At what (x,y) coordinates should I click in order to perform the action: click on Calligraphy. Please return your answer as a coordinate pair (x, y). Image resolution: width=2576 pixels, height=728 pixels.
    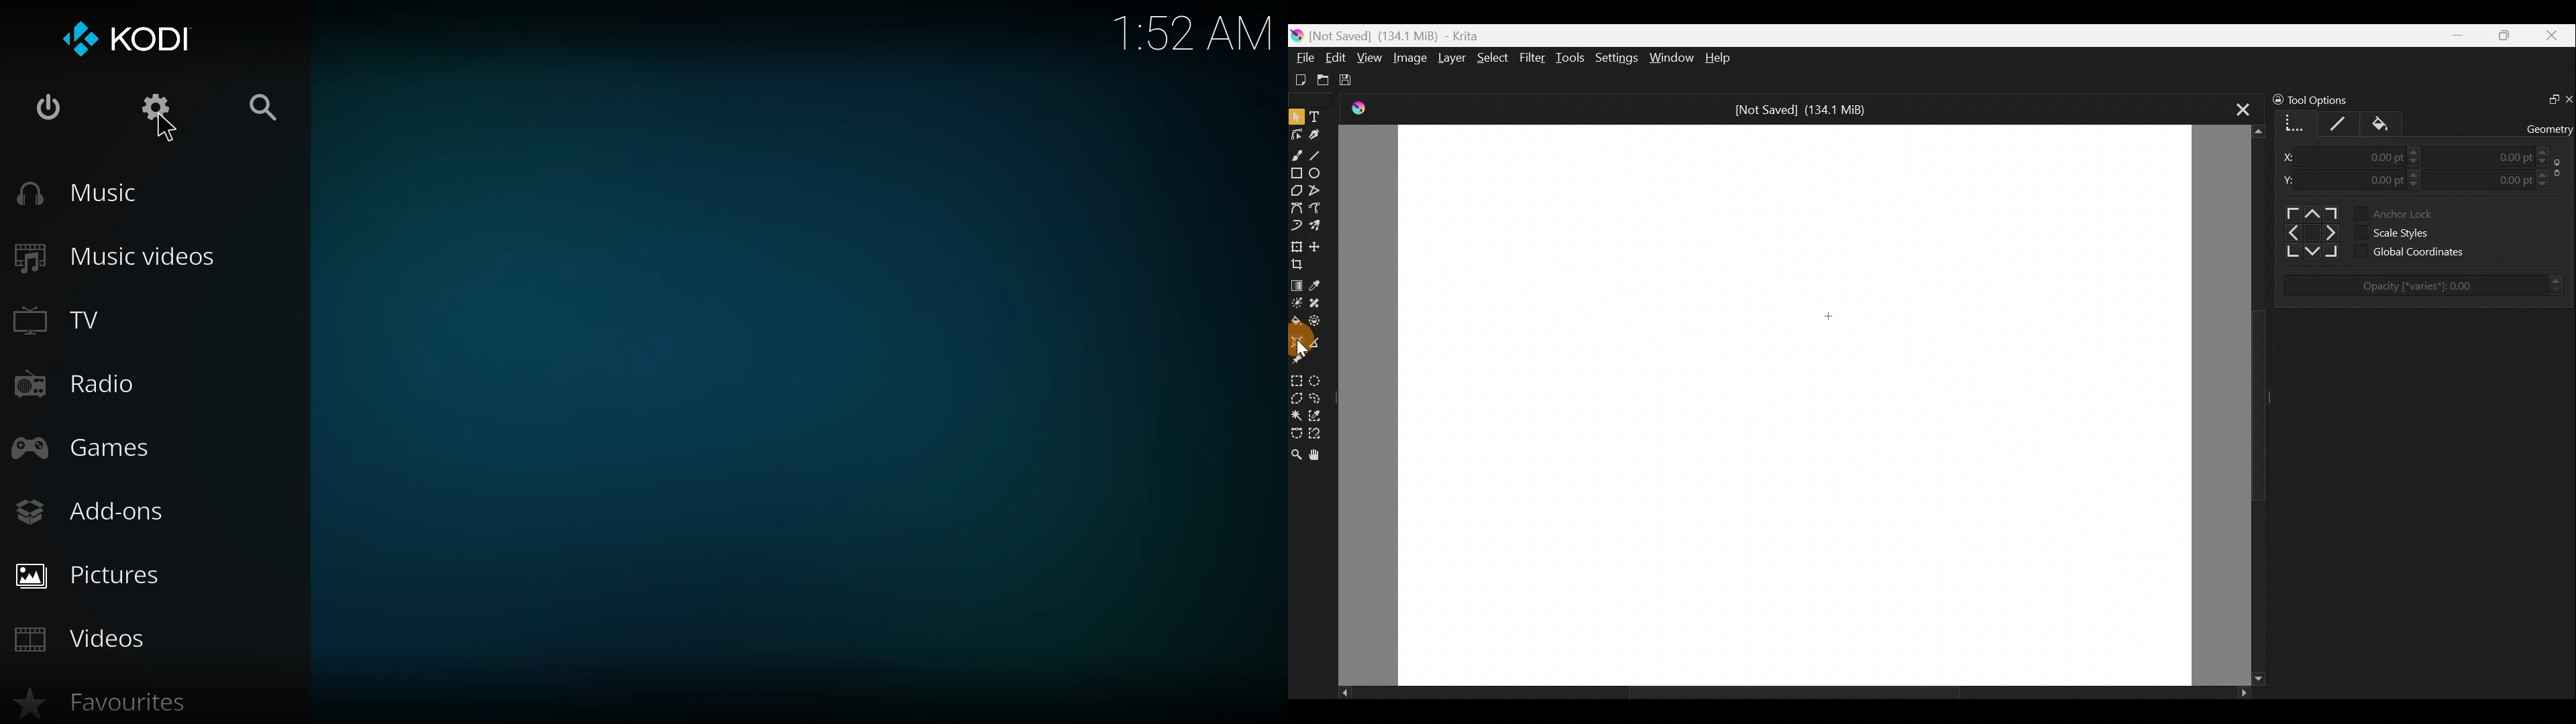
    Looking at the image, I should click on (1320, 132).